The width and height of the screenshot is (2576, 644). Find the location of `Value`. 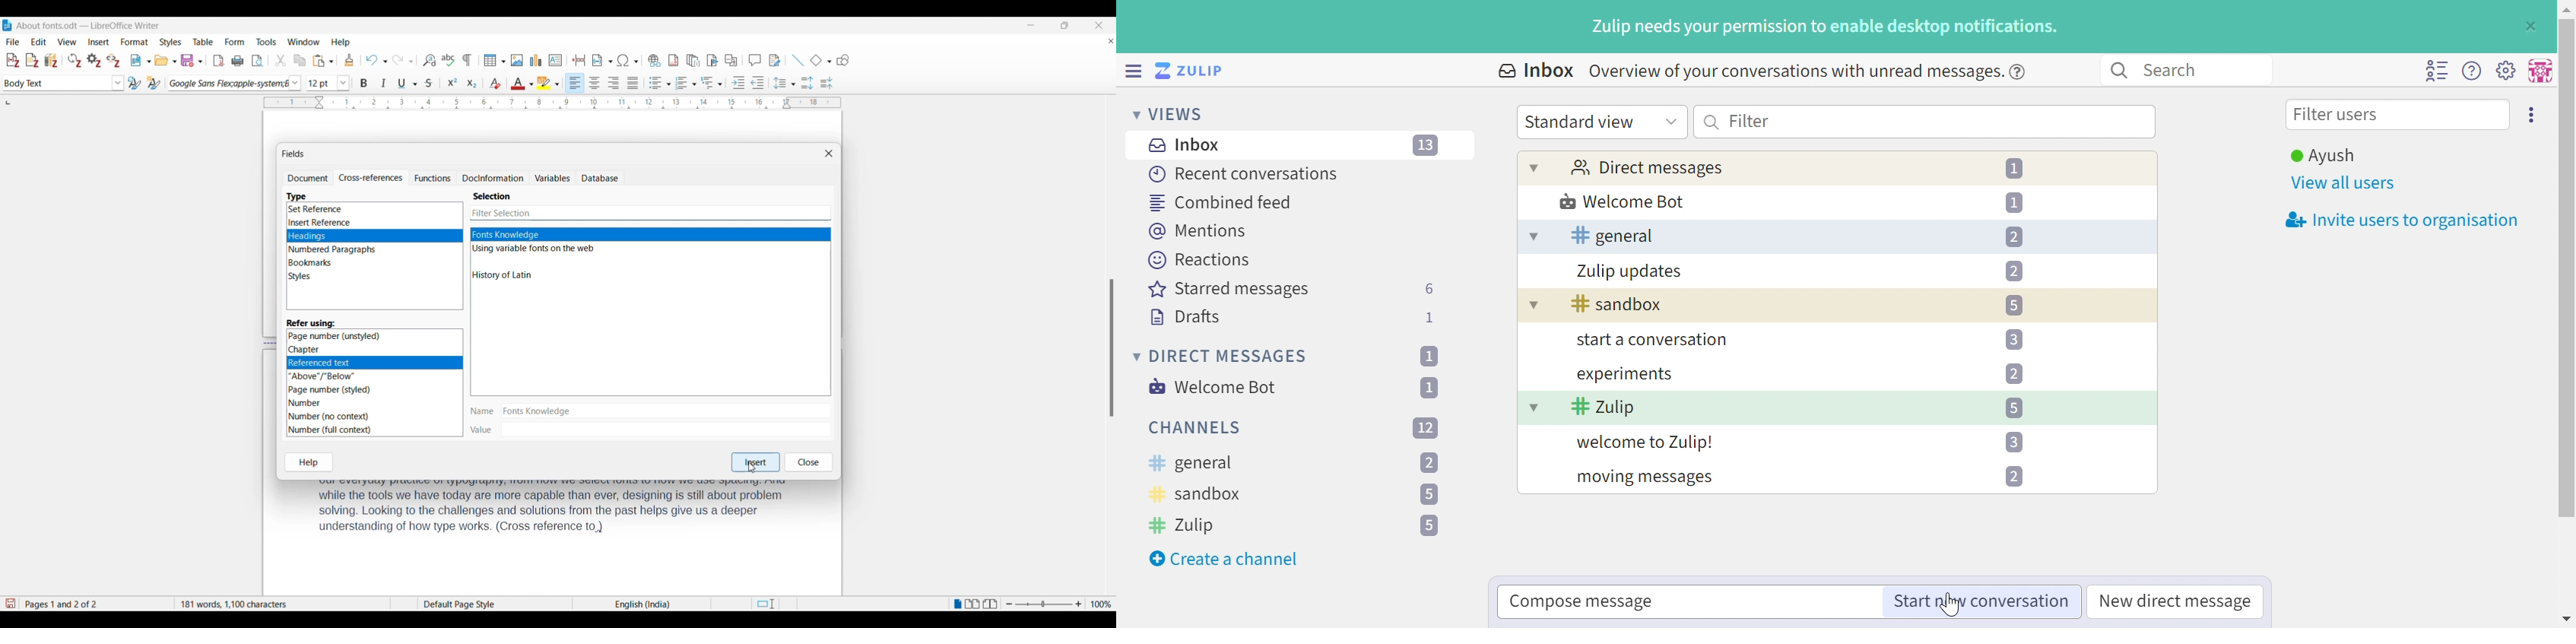

Value is located at coordinates (664, 429).